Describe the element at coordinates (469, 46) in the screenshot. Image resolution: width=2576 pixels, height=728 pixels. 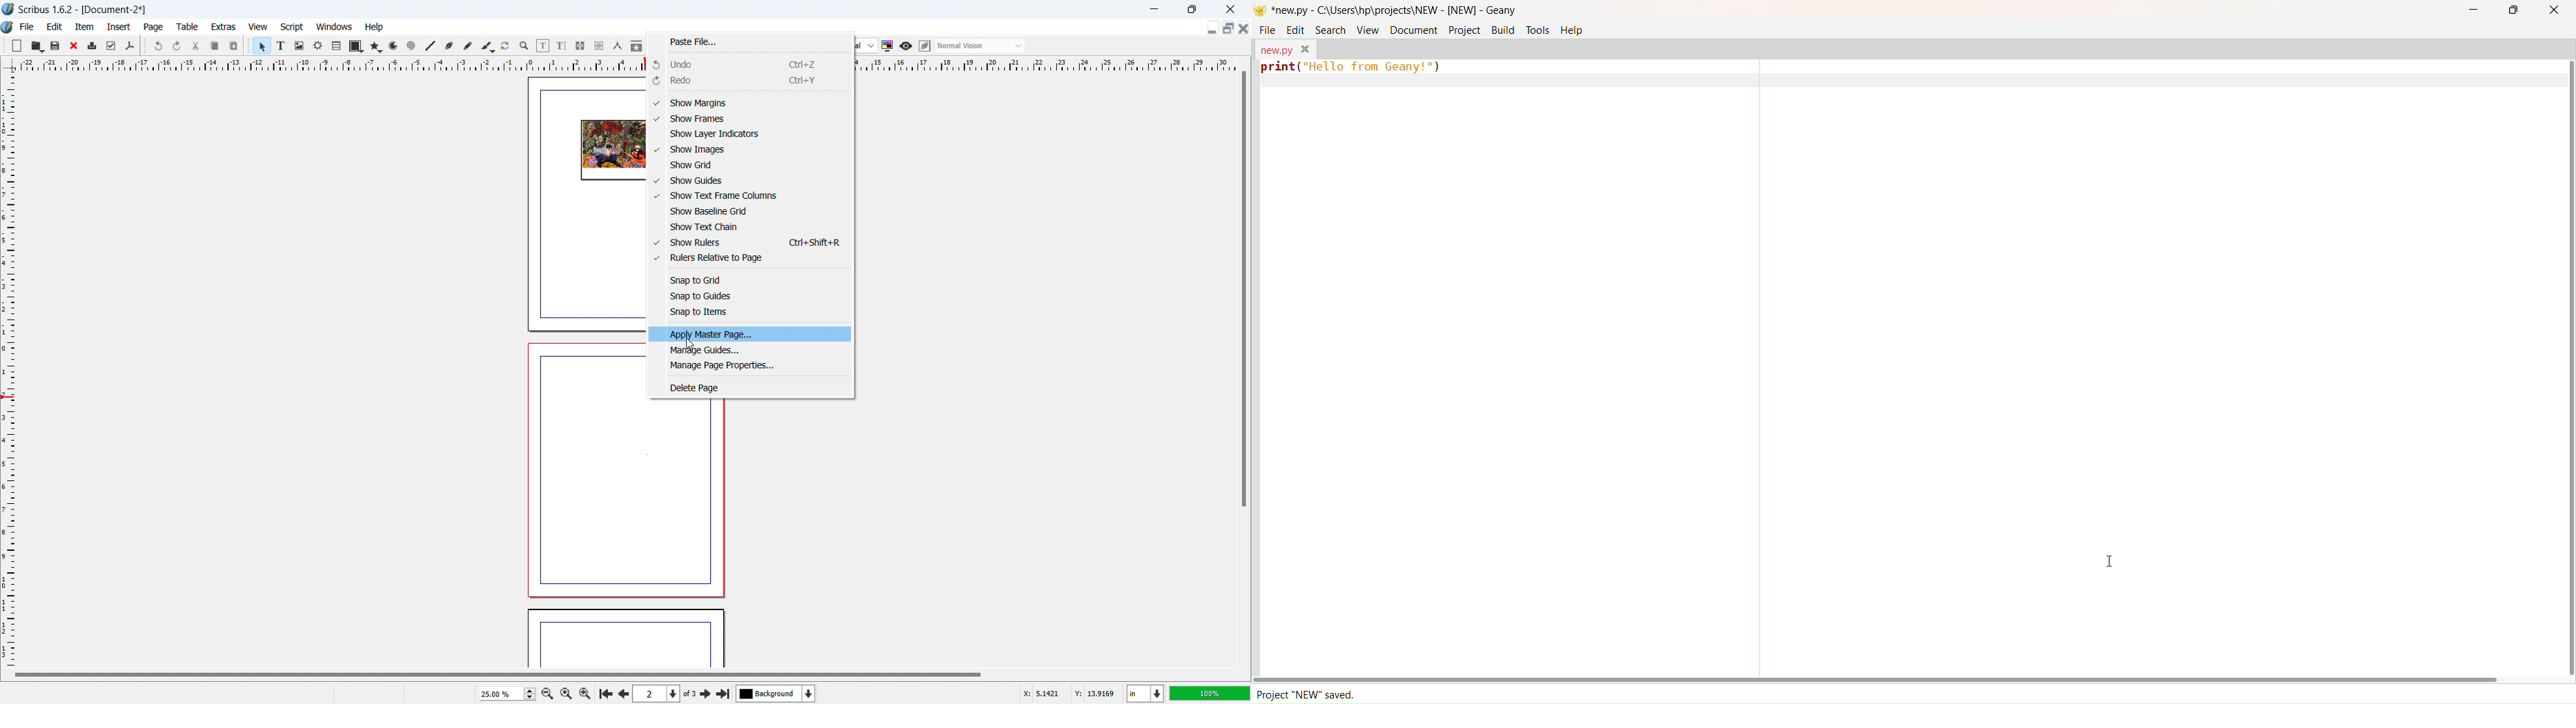
I see `freehand line` at that location.